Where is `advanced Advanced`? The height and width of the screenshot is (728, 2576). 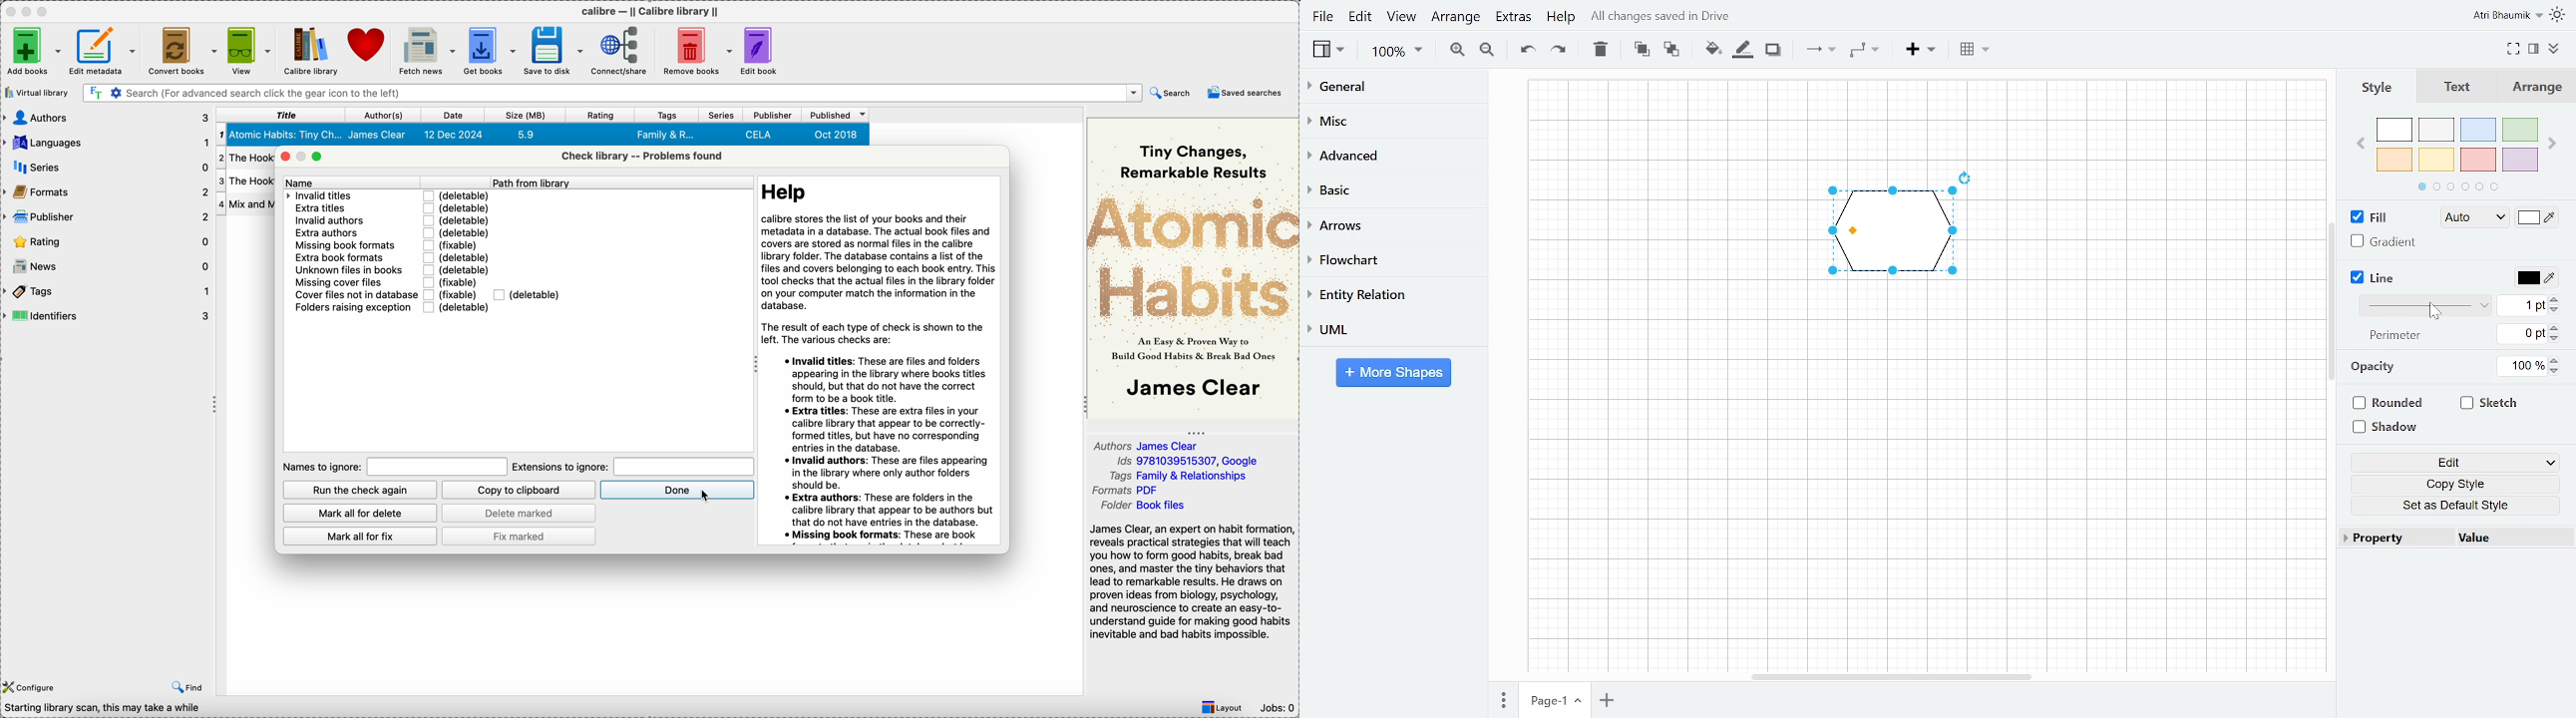 advanced Advanced is located at coordinates (1393, 155).